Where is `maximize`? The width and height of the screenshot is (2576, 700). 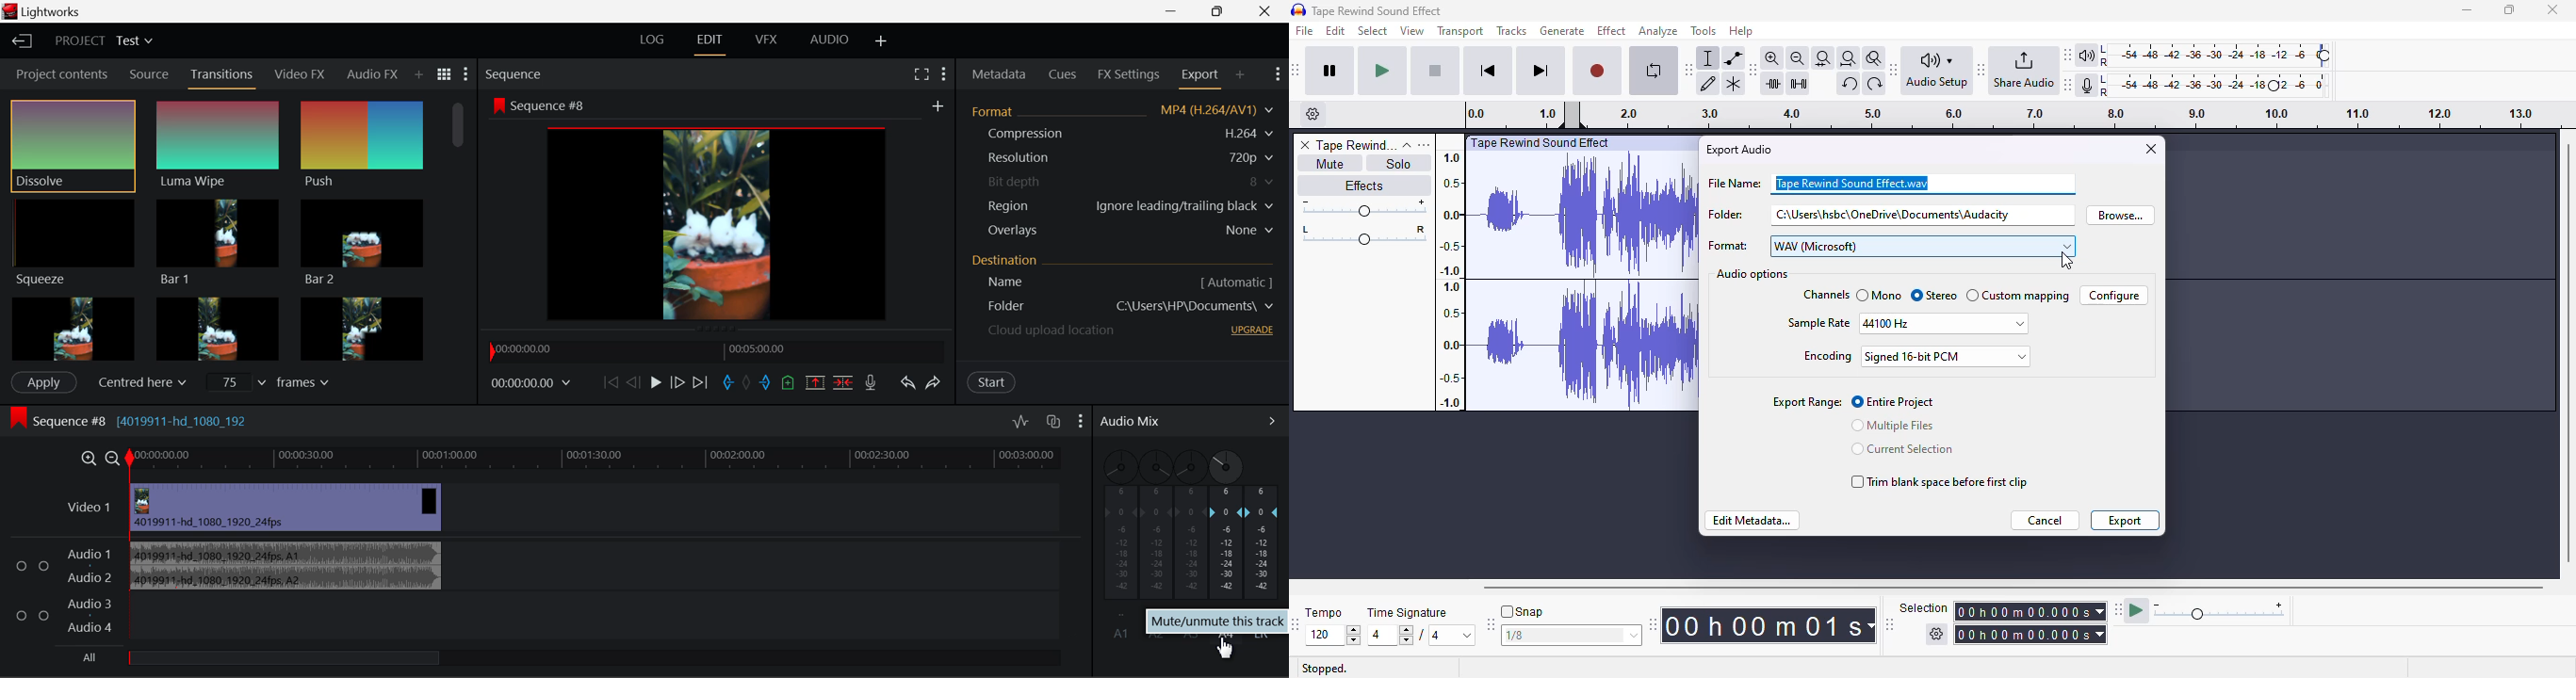
maximize is located at coordinates (2511, 10).